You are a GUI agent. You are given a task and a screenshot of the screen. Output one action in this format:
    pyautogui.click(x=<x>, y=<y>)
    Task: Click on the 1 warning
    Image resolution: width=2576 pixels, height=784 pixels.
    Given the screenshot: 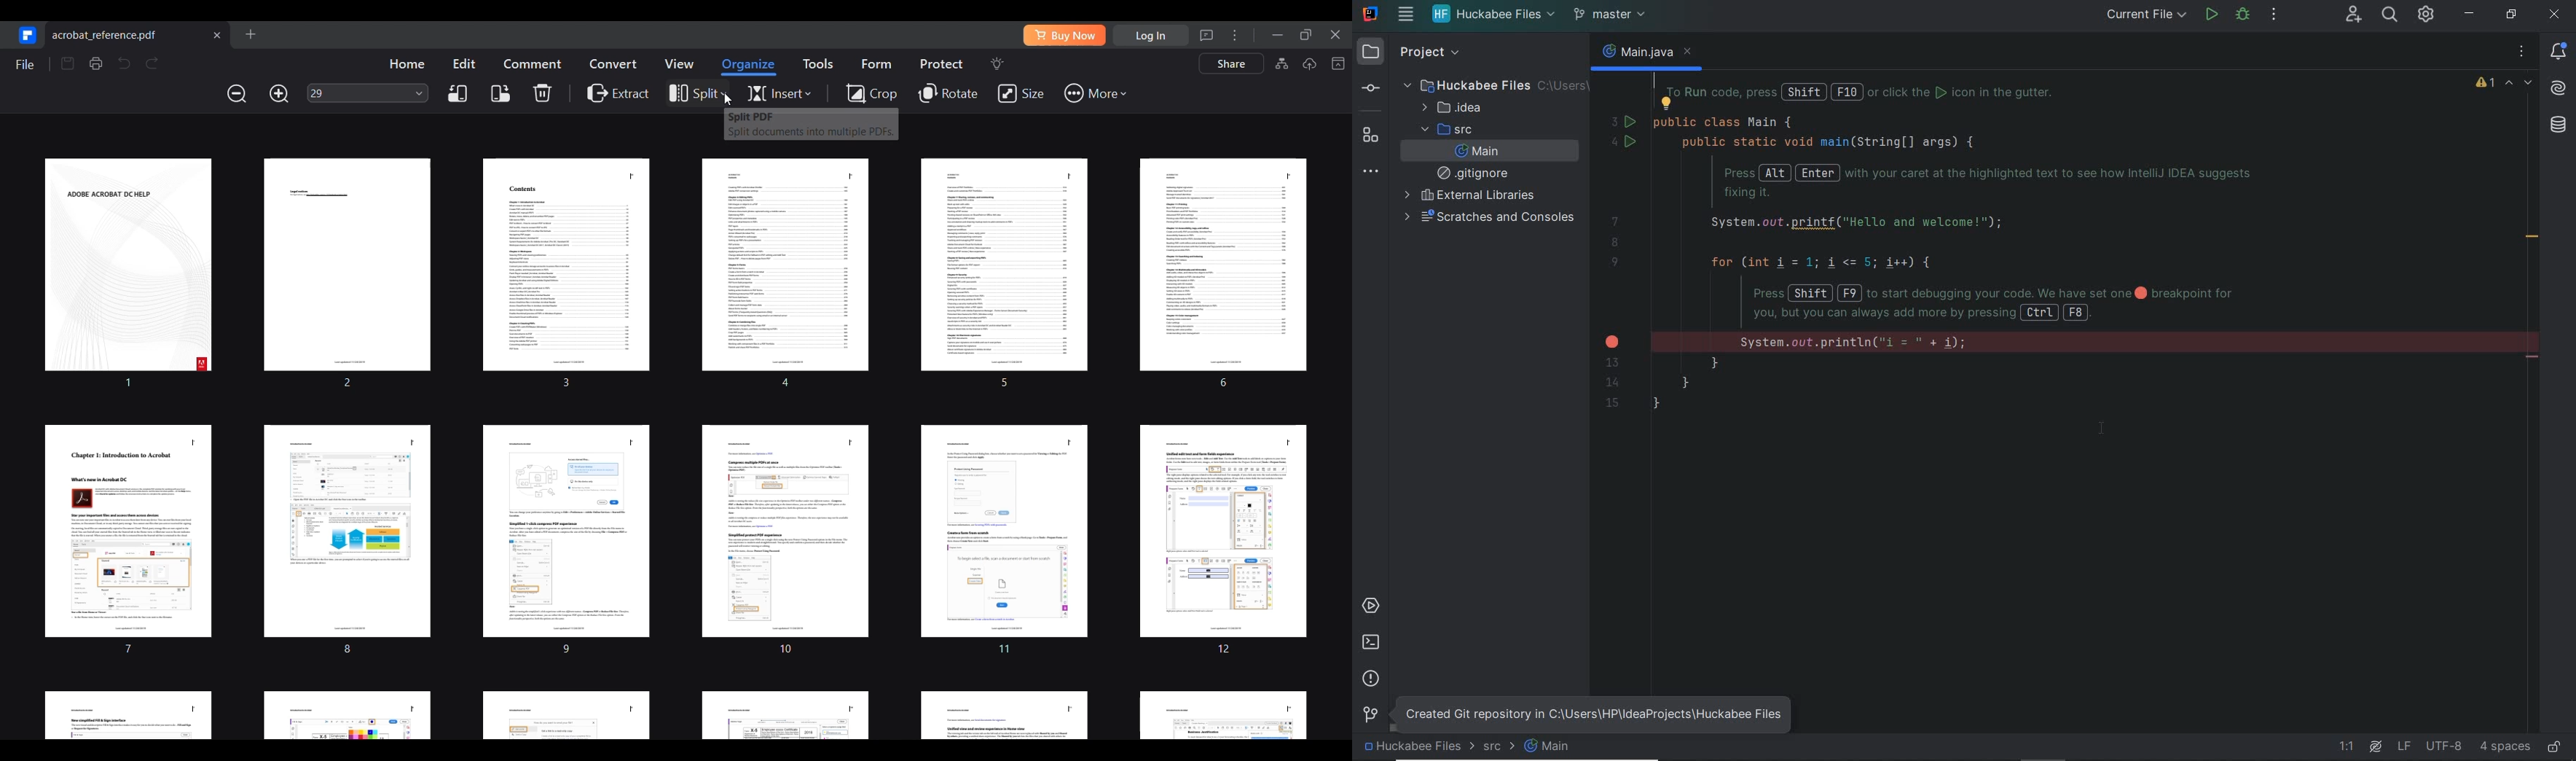 What is the action you would take?
    pyautogui.click(x=2487, y=85)
    